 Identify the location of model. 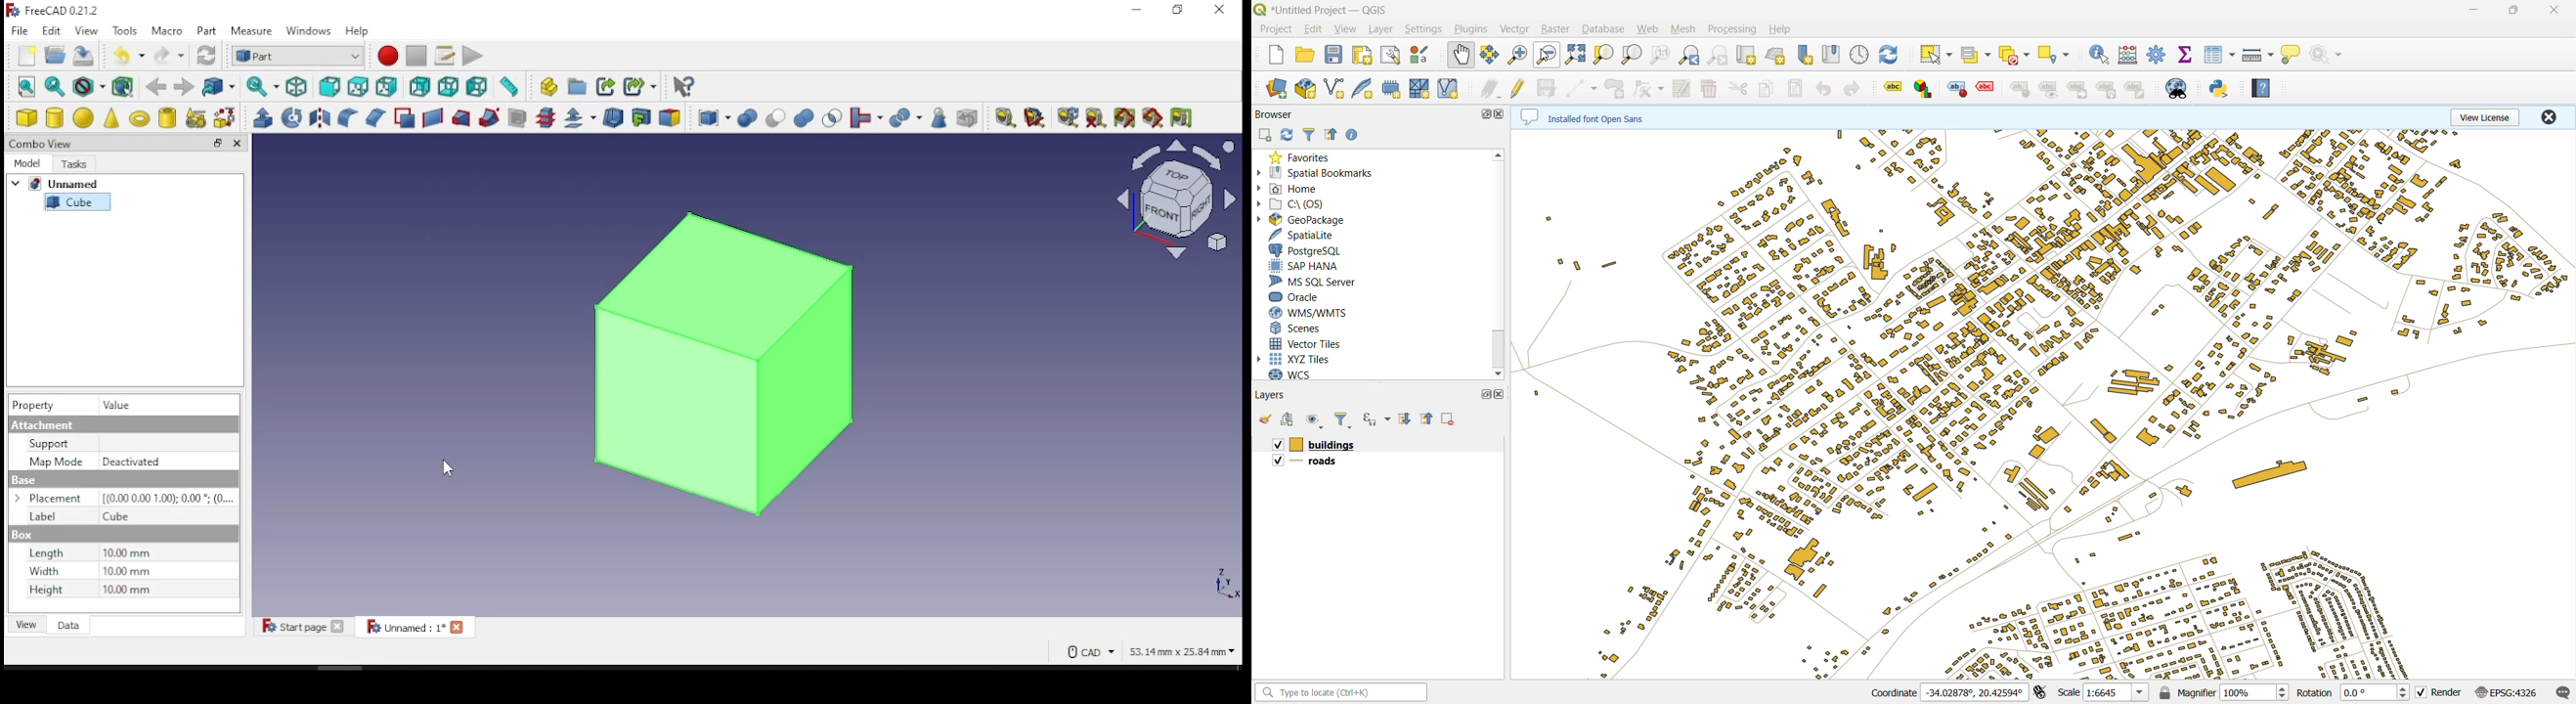
(28, 163).